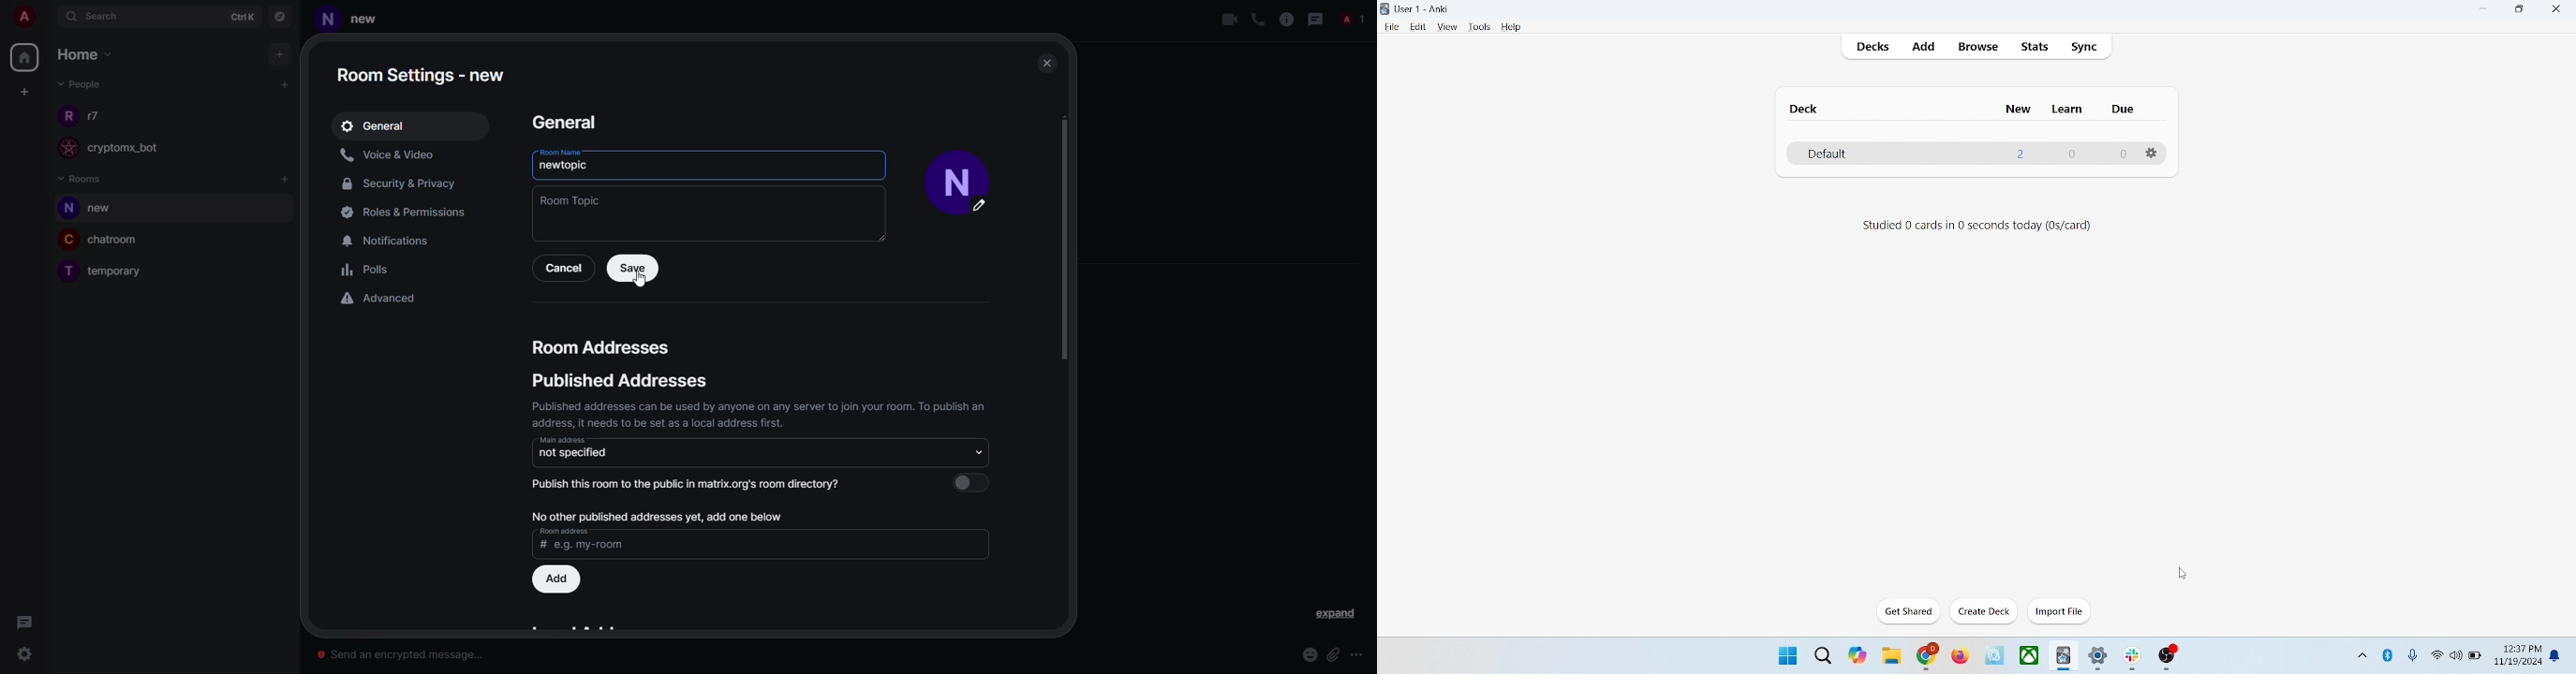 This screenshot has height=700, width=2576. Describe the element at coordinates (1355, 19) in the screenshot. I see `people` at that location.